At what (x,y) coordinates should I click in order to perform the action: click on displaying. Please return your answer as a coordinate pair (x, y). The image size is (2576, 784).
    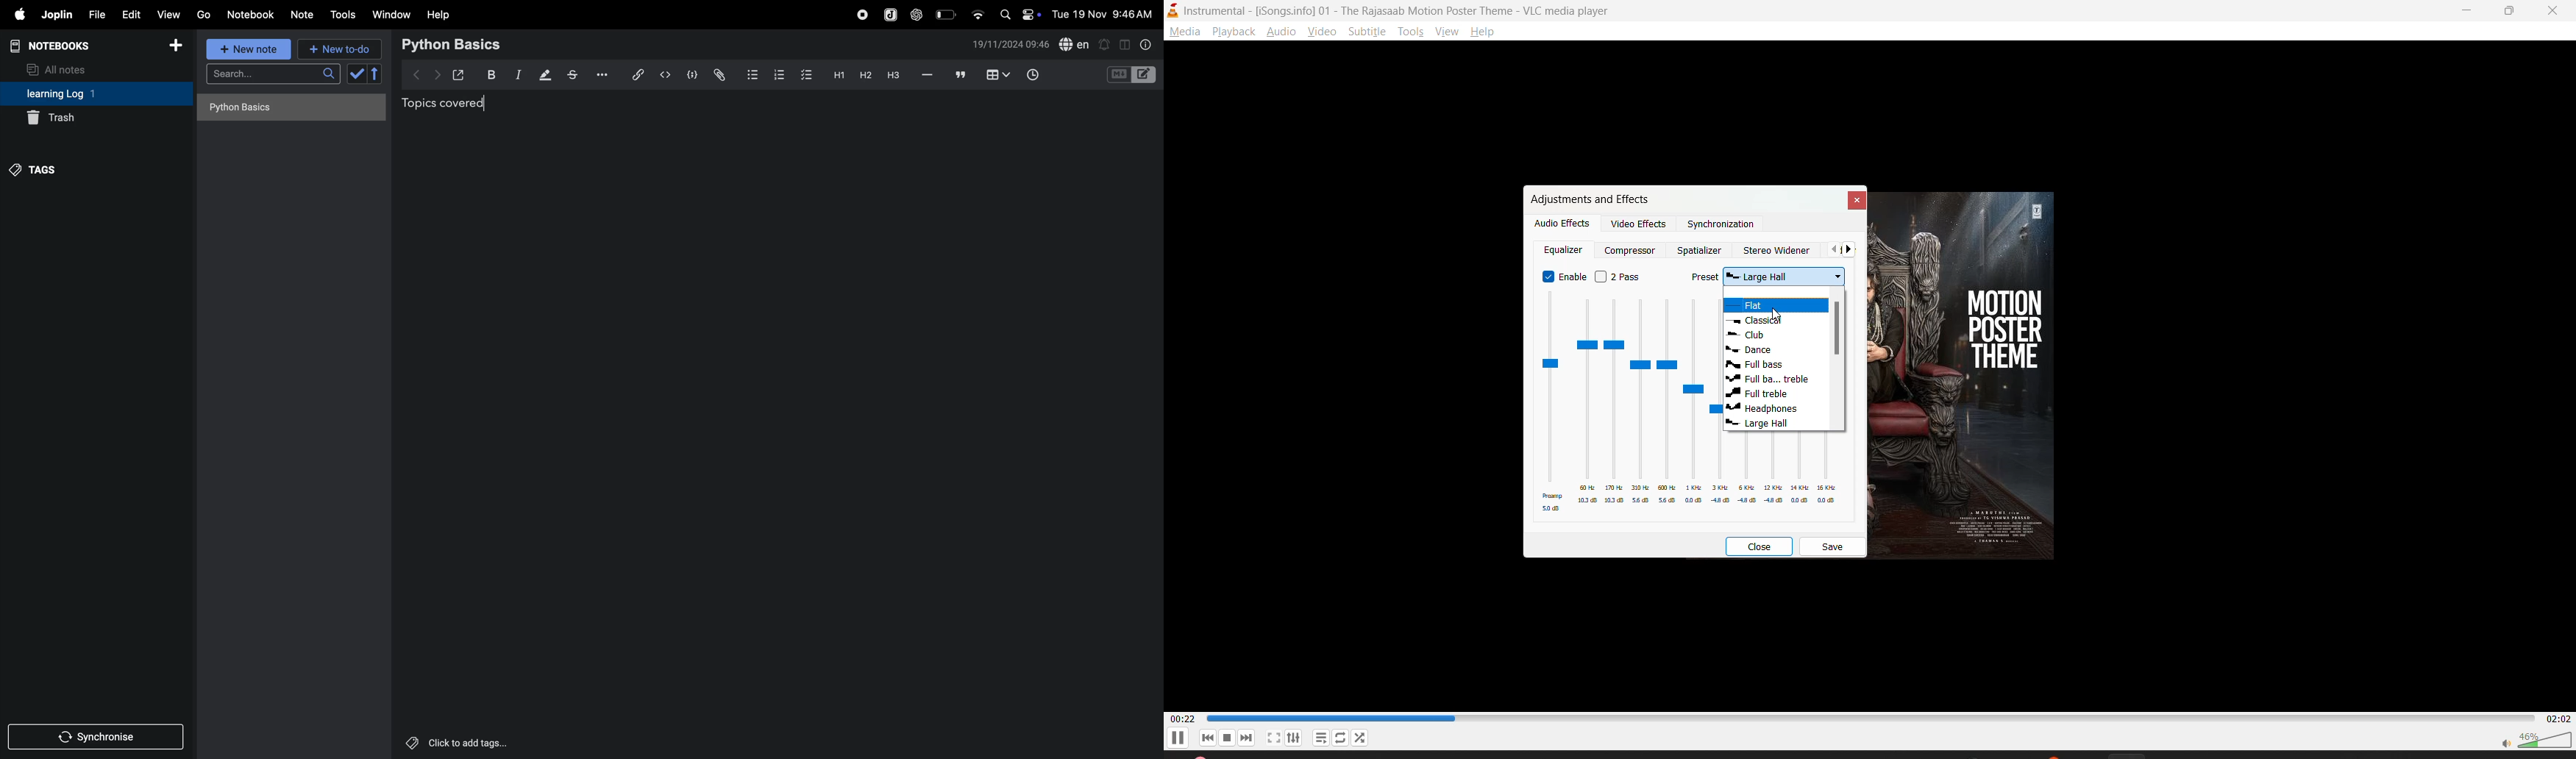
    Looking at the image, I should click on (546, 76).